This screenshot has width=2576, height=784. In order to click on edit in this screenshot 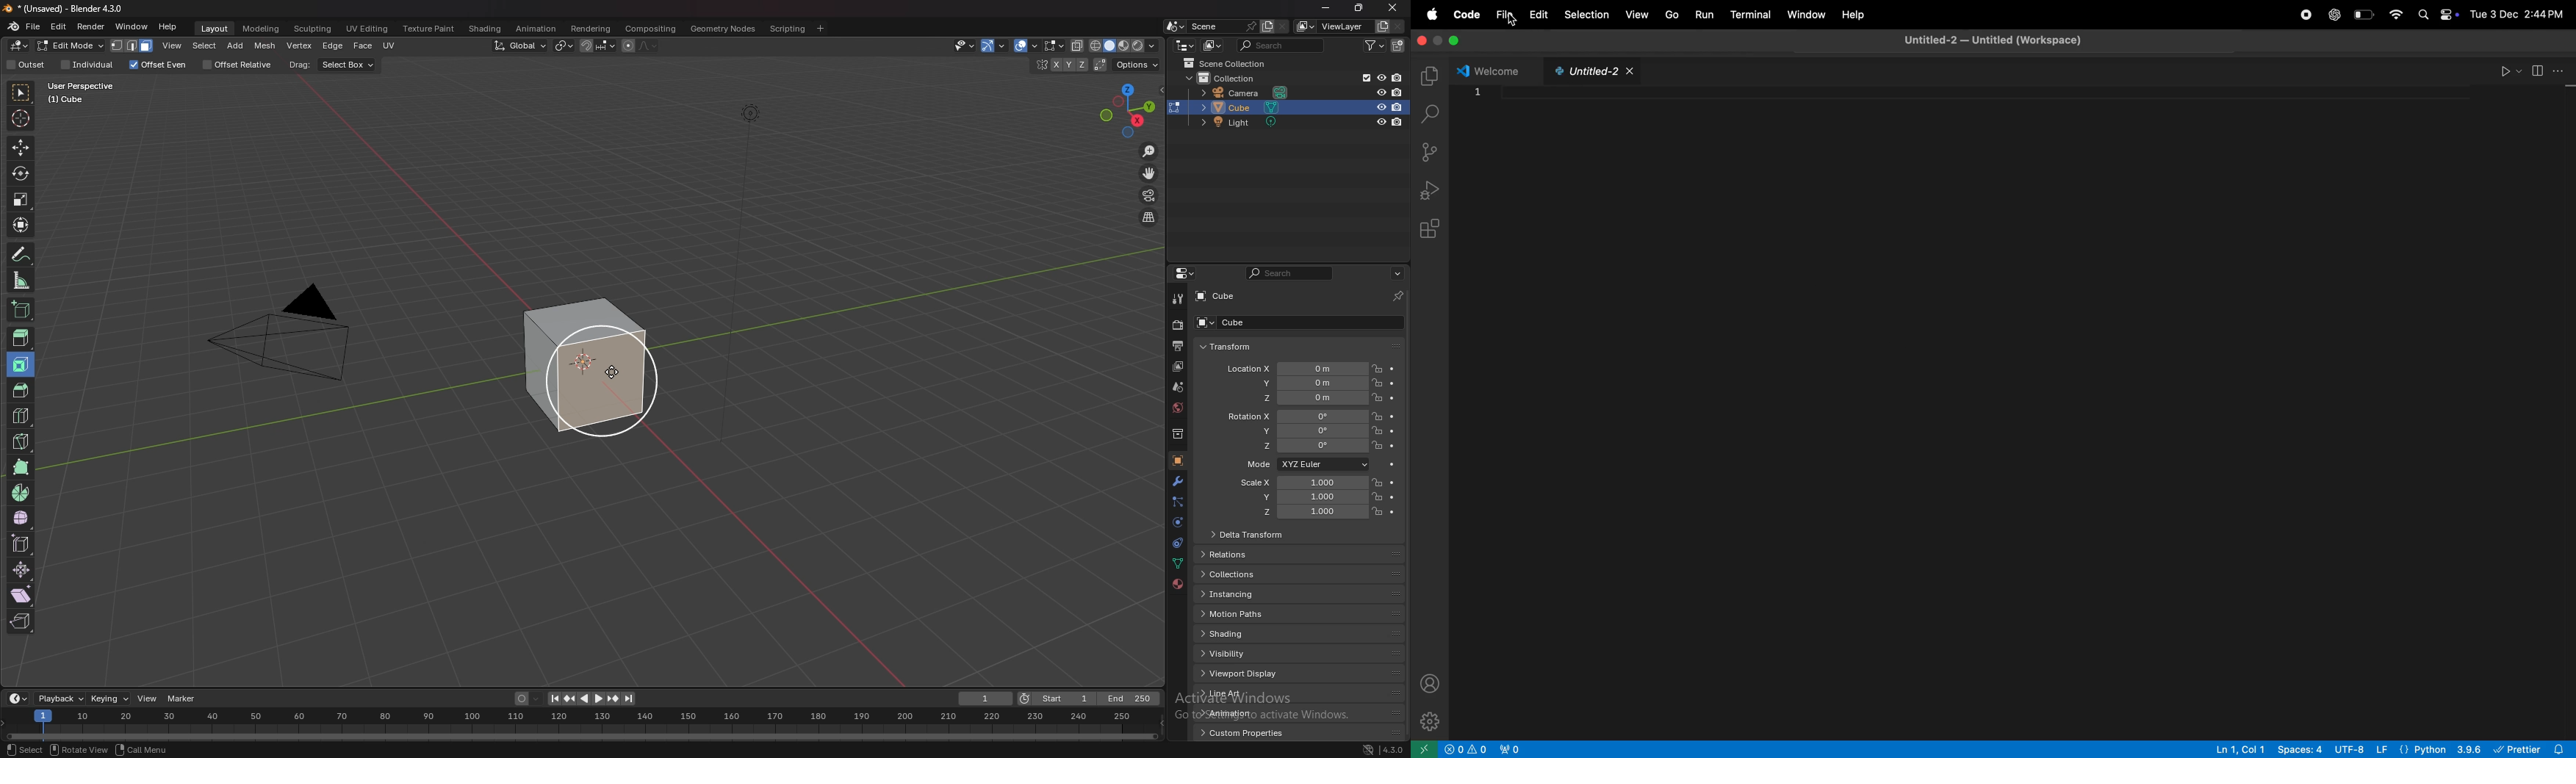, I will do `click(60, 26)`.